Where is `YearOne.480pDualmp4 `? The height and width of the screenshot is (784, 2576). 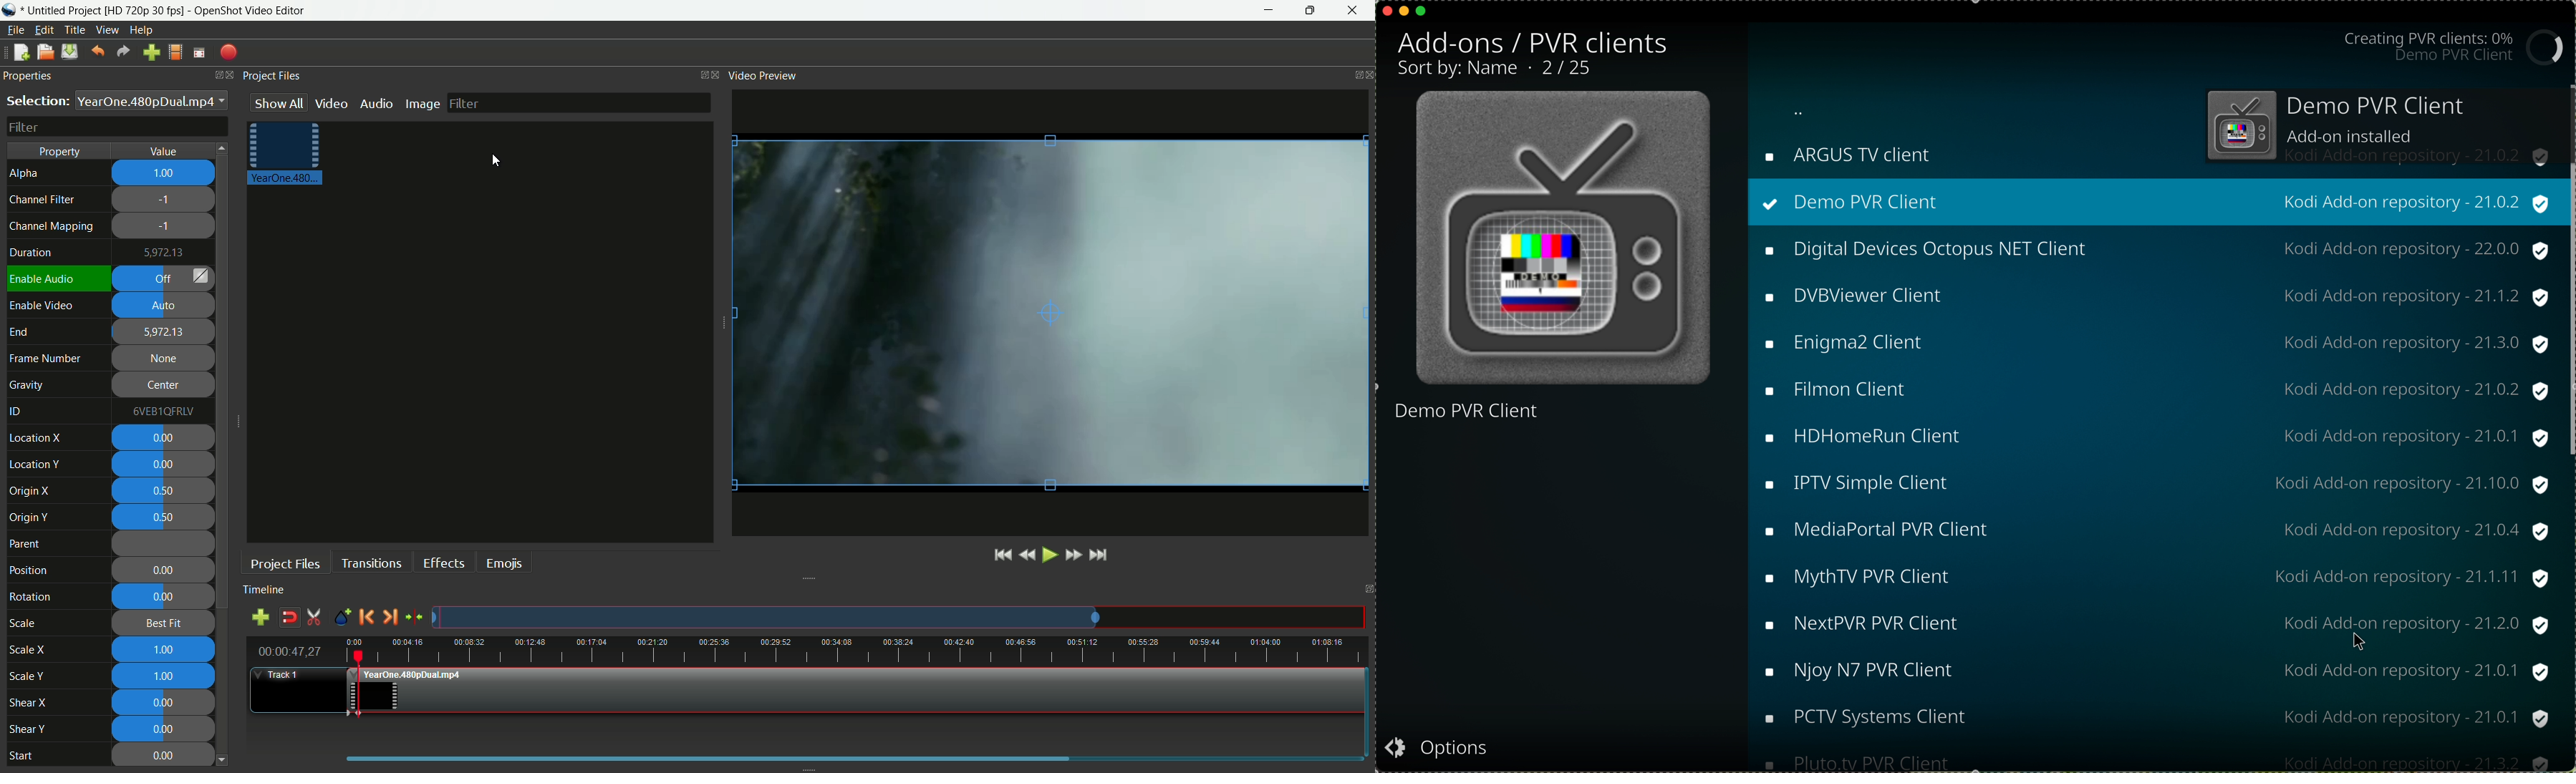 YearOne.480pDualmp4  is located at coordinates (151, 101).